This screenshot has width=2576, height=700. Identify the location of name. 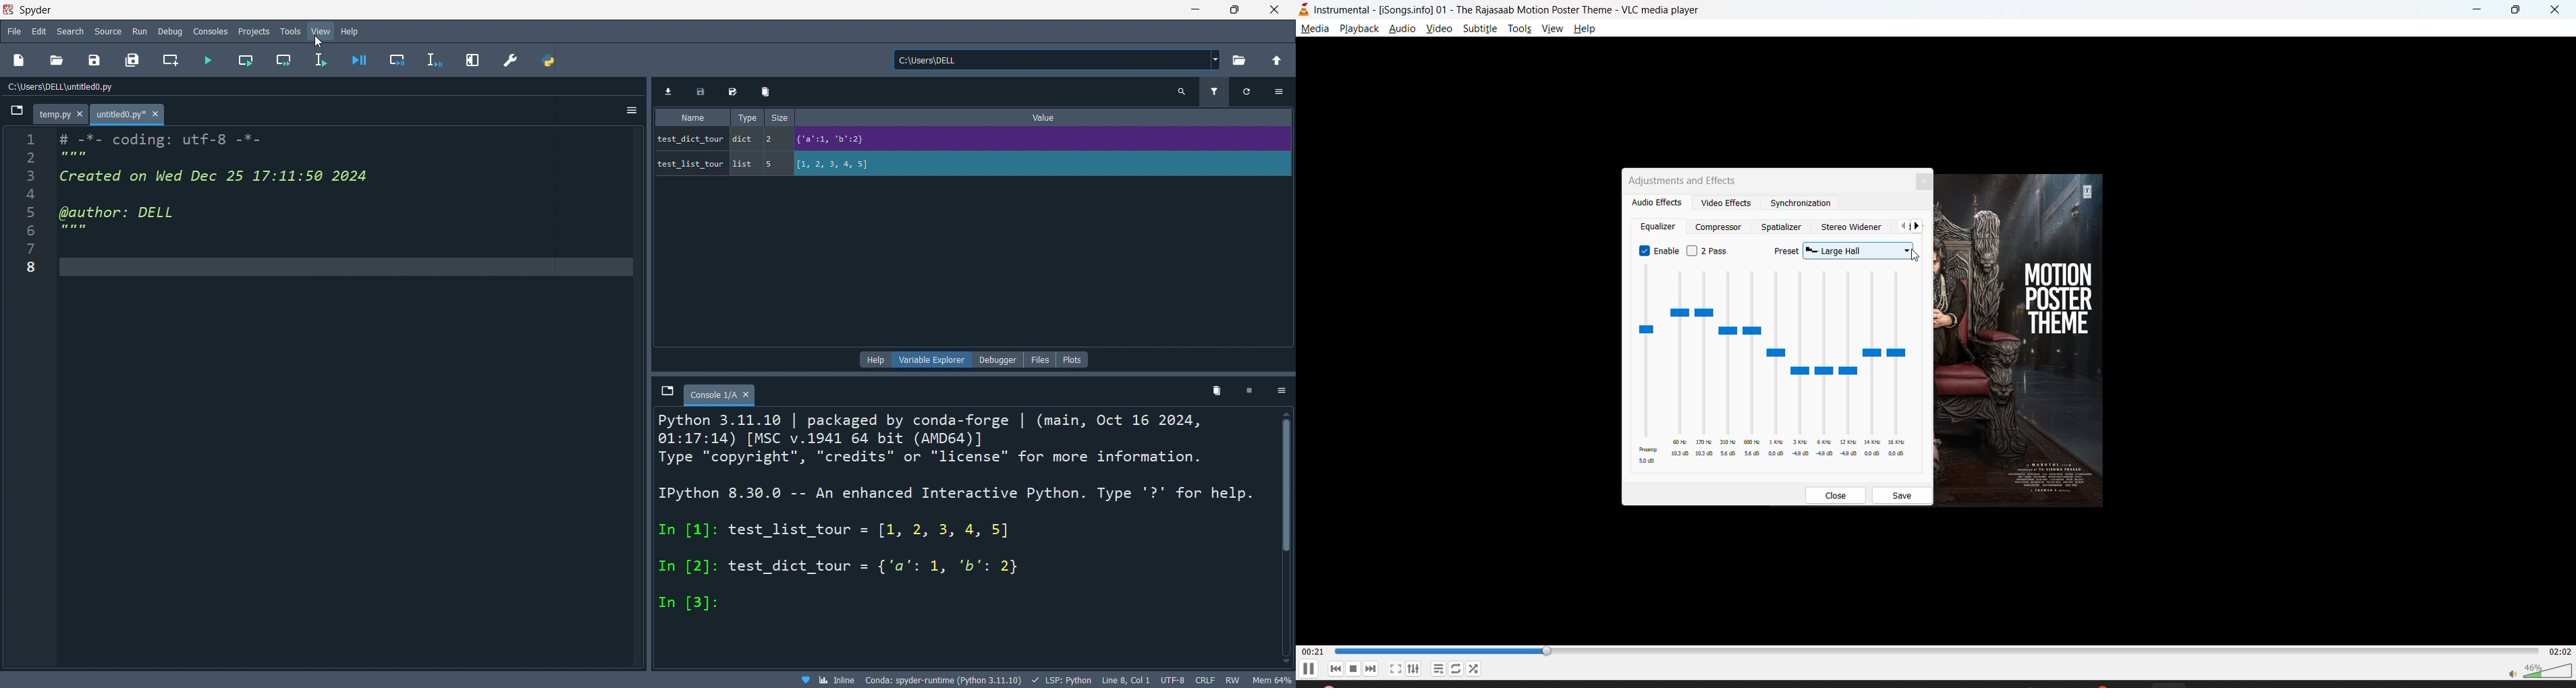
(692, 118).